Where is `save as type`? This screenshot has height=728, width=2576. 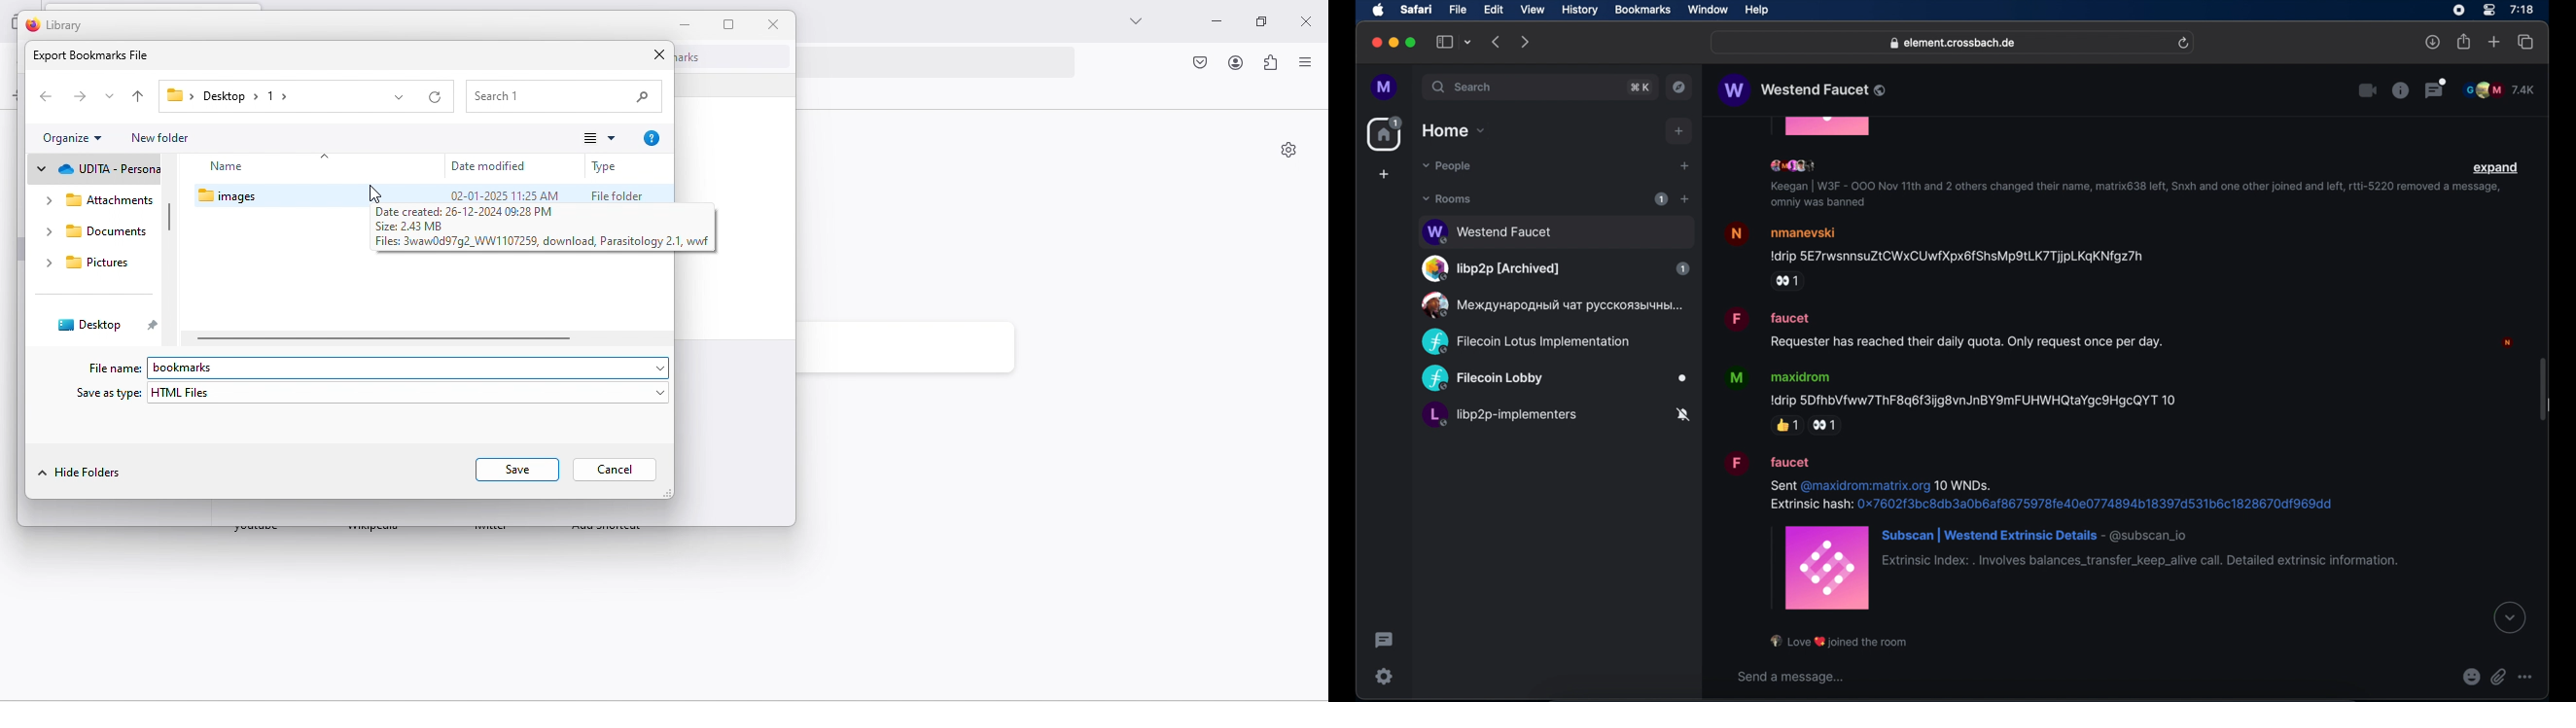 save as type is located at coordinates (105, 394).